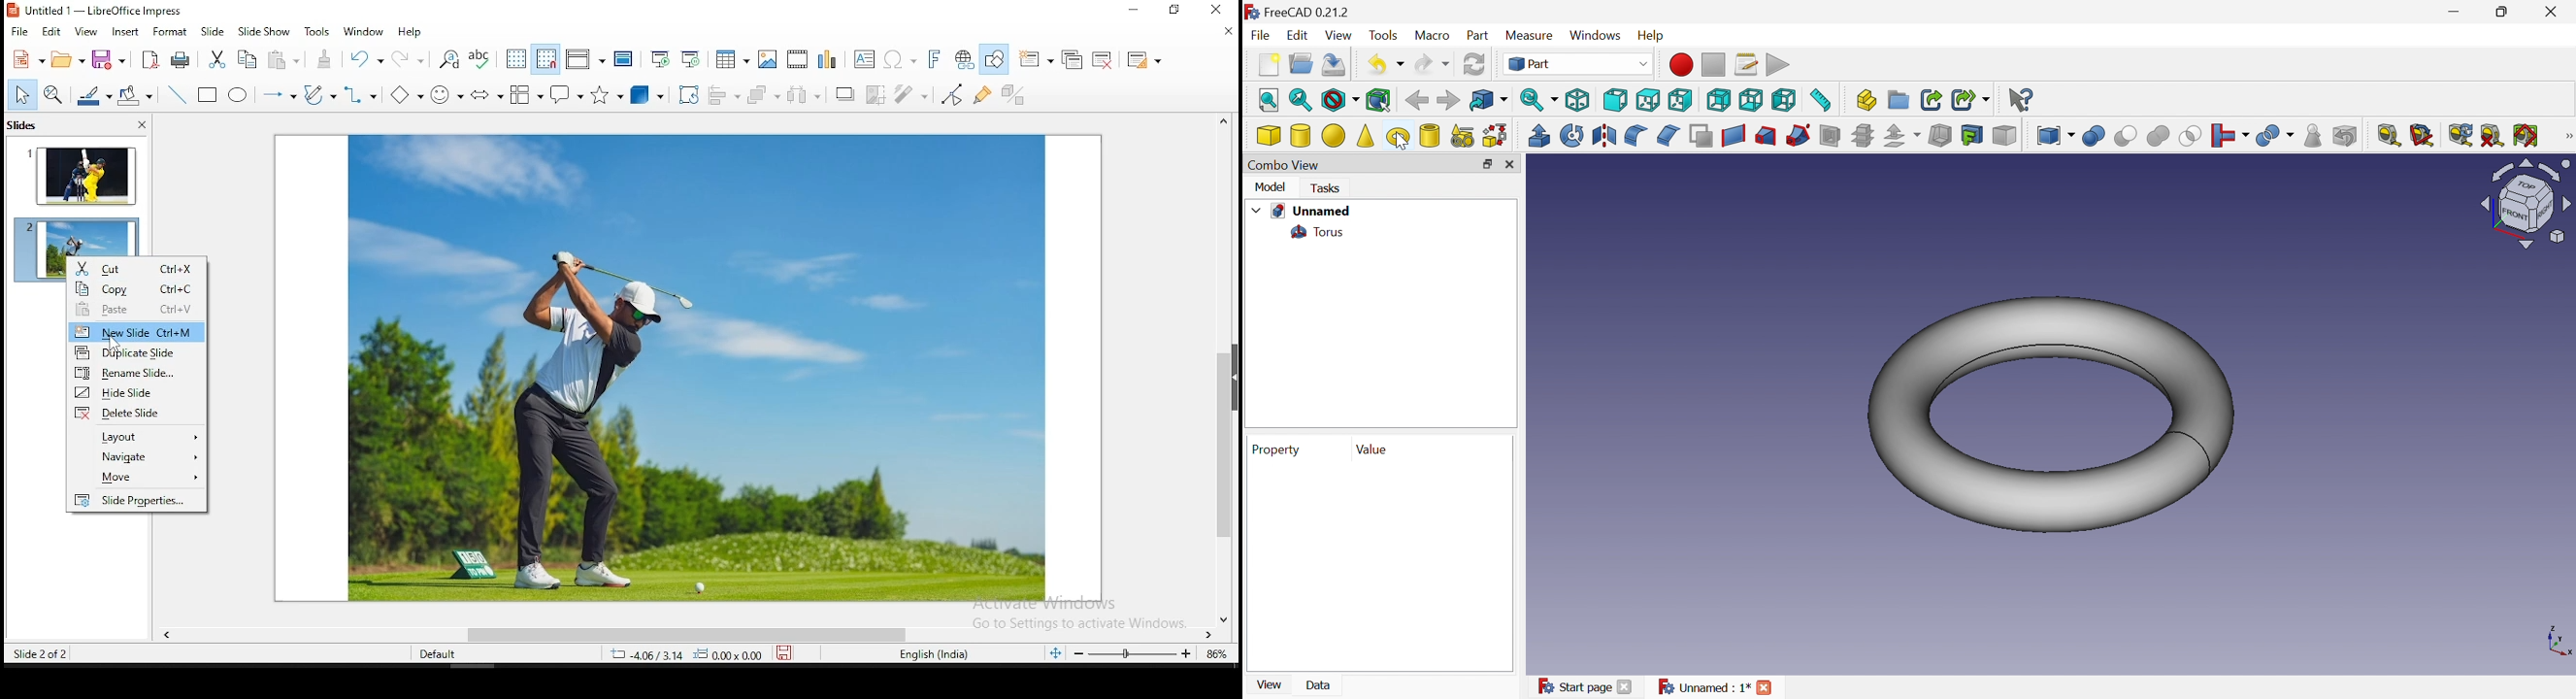 Image resolution: width=2576 pixels, height=700 pixels. Describe the element at coordinates (139, 267) in the screenshot. I see `Cut` at that location.